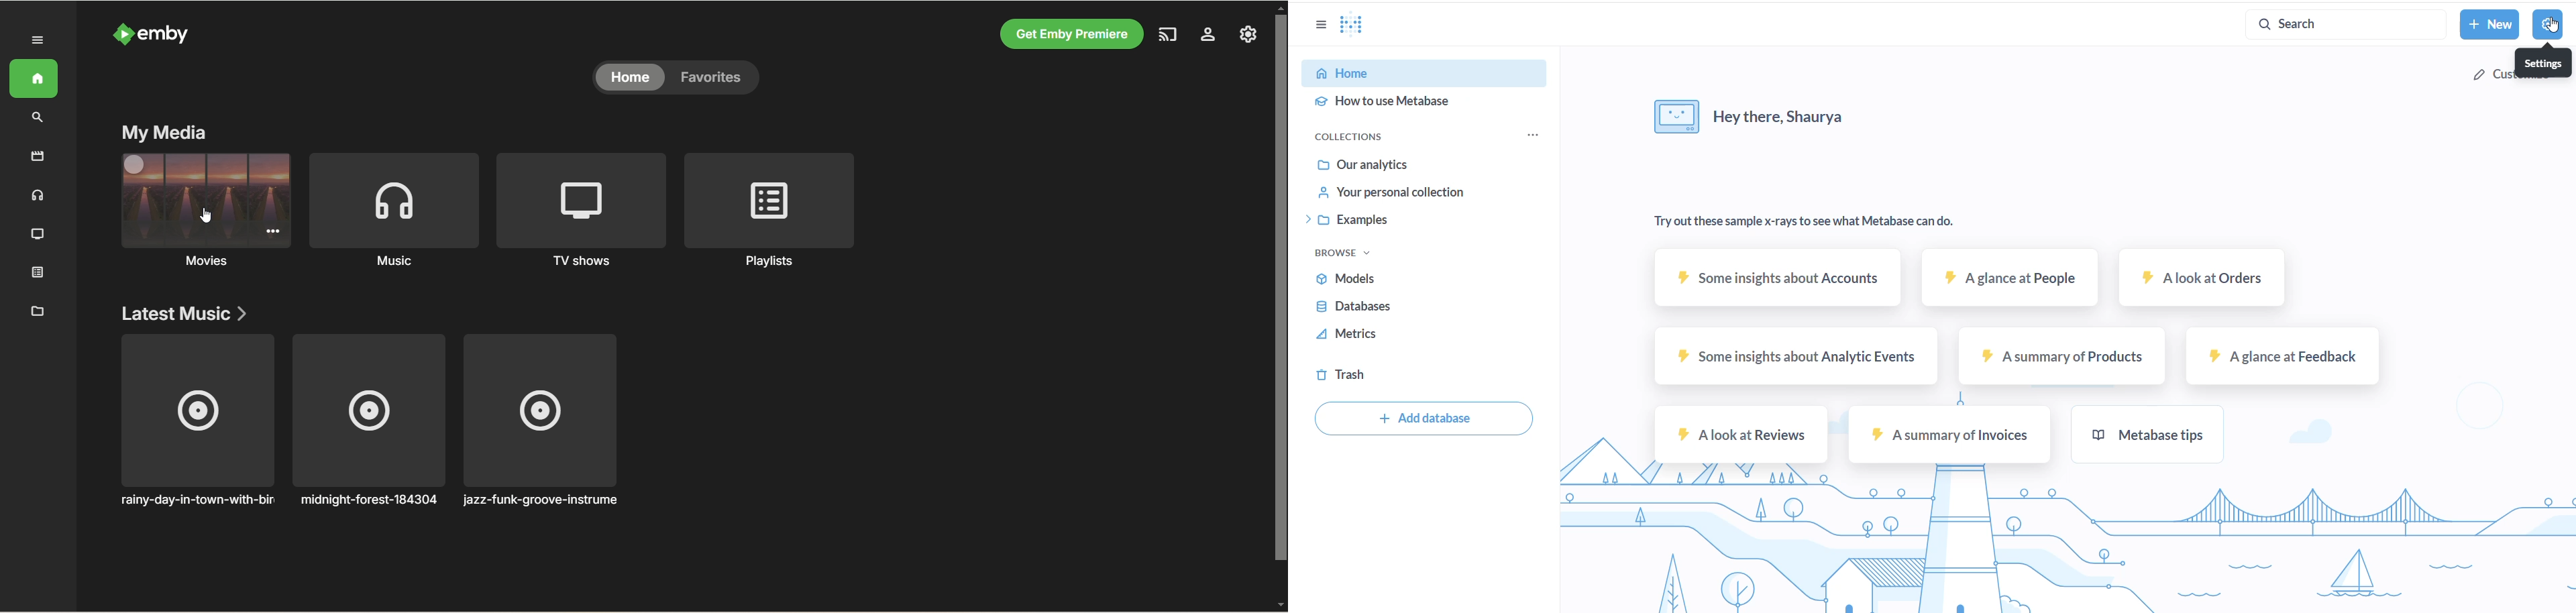 The image size is (2576, 616). What do you see at coordinates (1749, 117) in the screenshot?
I see `Hey there, Shaurya` at bounding box center [1749, 117].